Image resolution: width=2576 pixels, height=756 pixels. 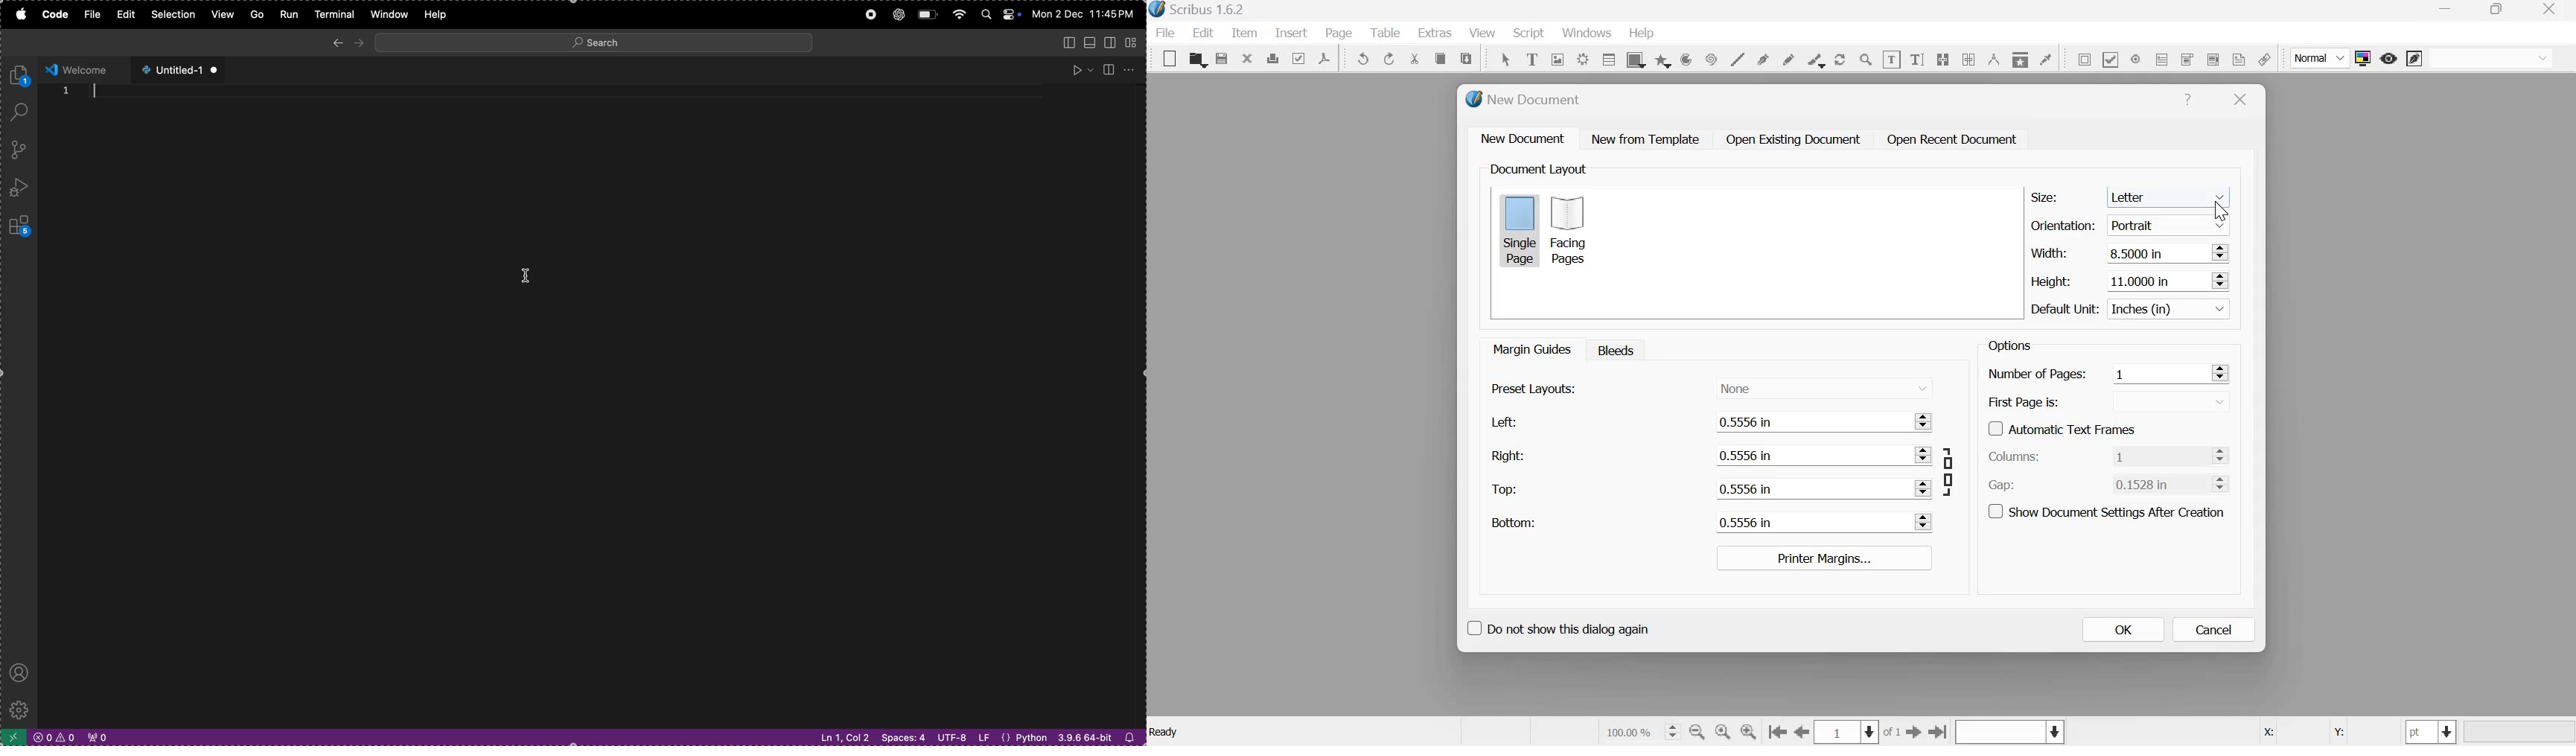 I want to click on Close, so click(x=2240, y=100).